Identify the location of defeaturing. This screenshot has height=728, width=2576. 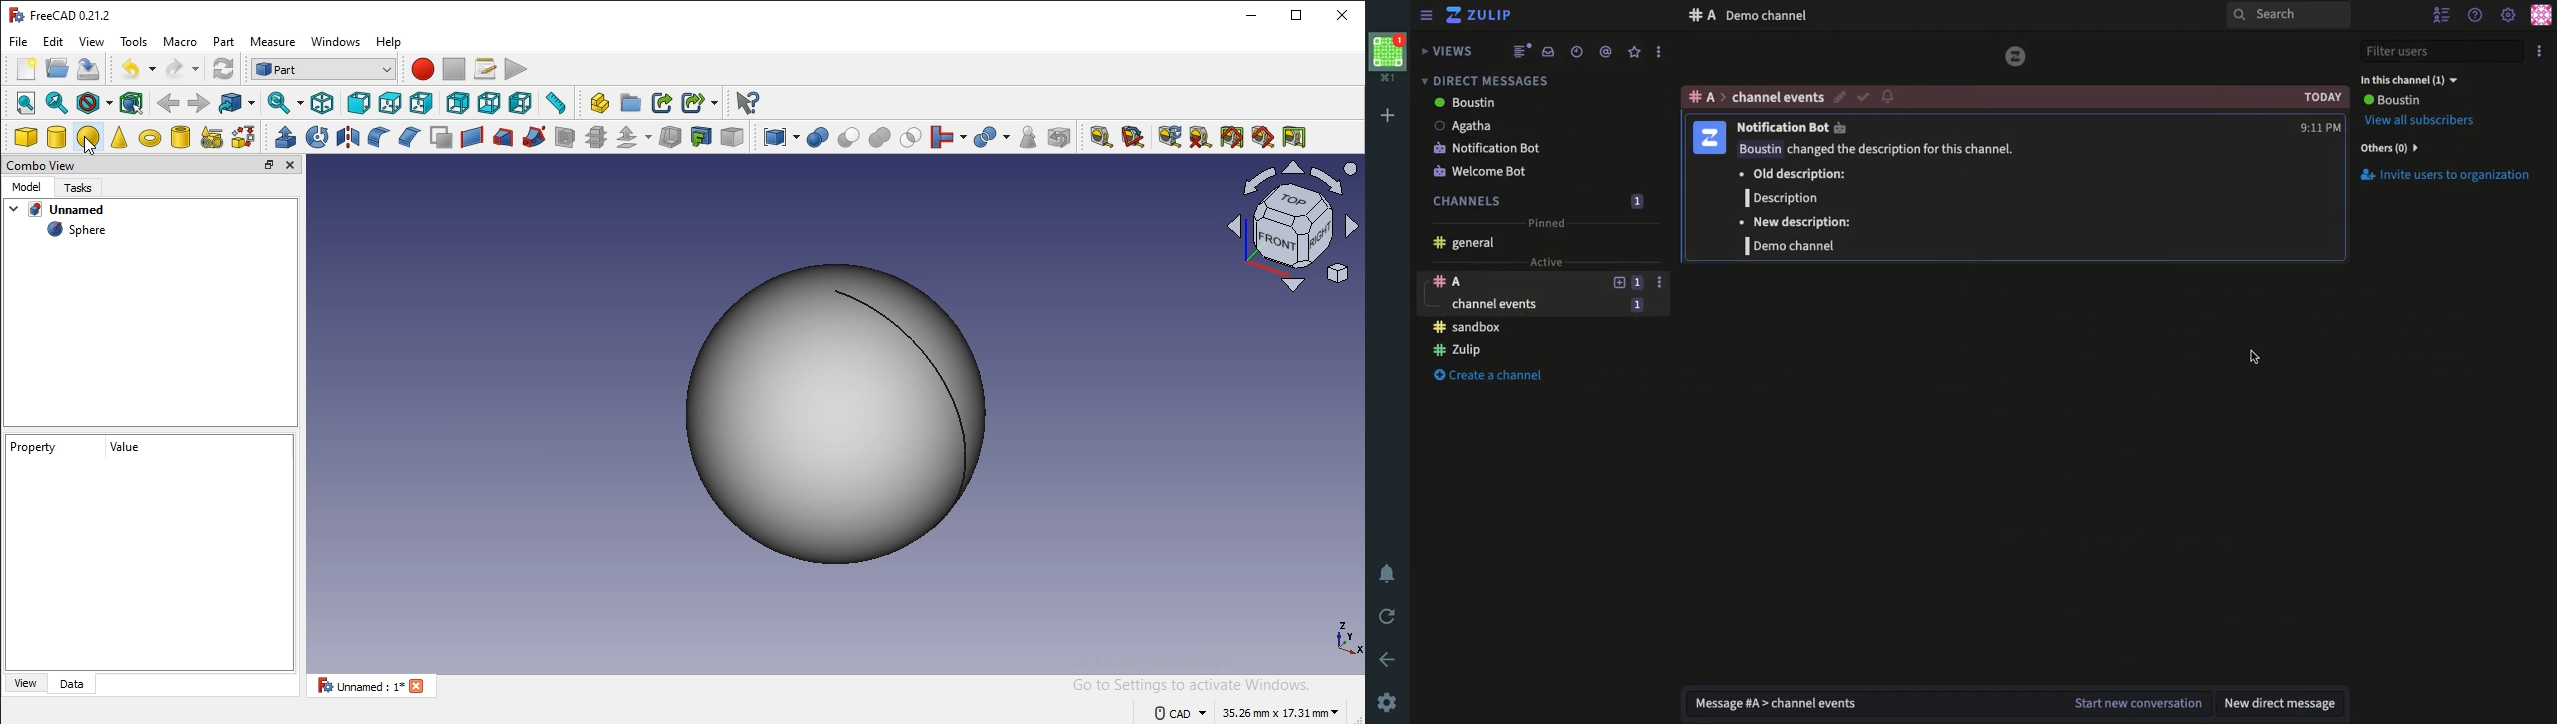
(1058, 137).